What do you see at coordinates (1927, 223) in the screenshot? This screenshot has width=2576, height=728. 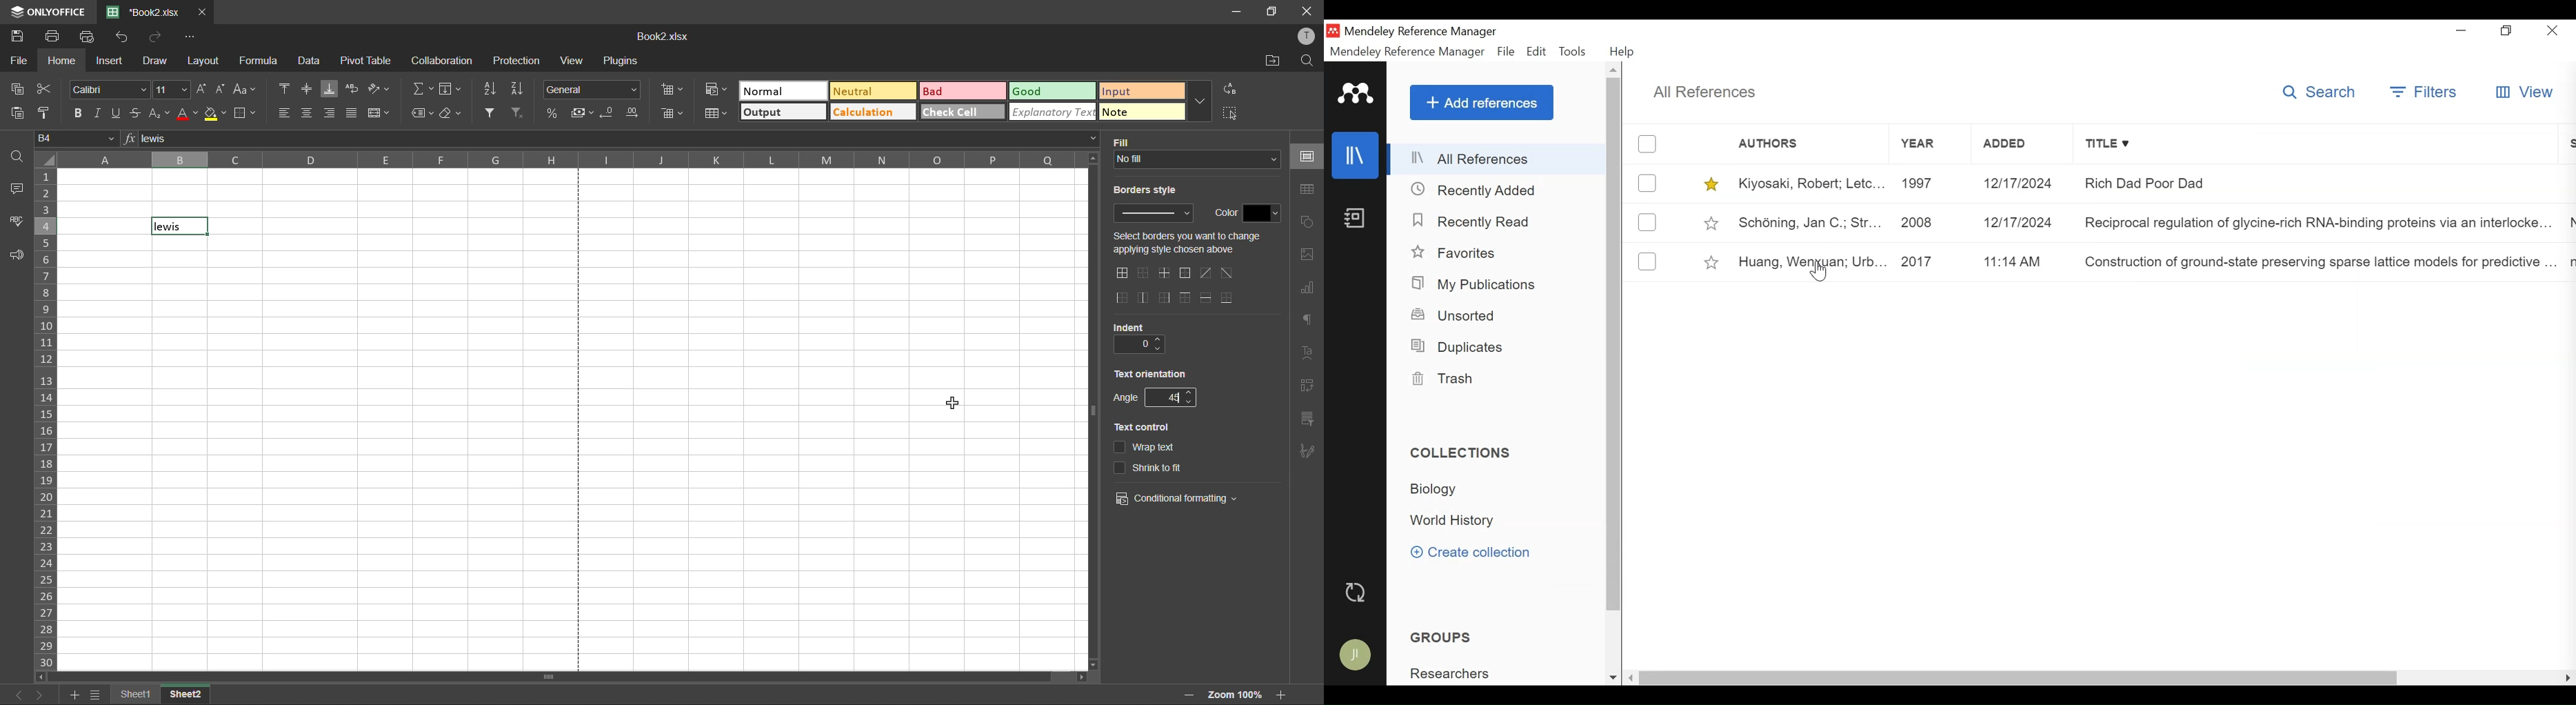 I see `2008` at bounding box center [1927, 223].